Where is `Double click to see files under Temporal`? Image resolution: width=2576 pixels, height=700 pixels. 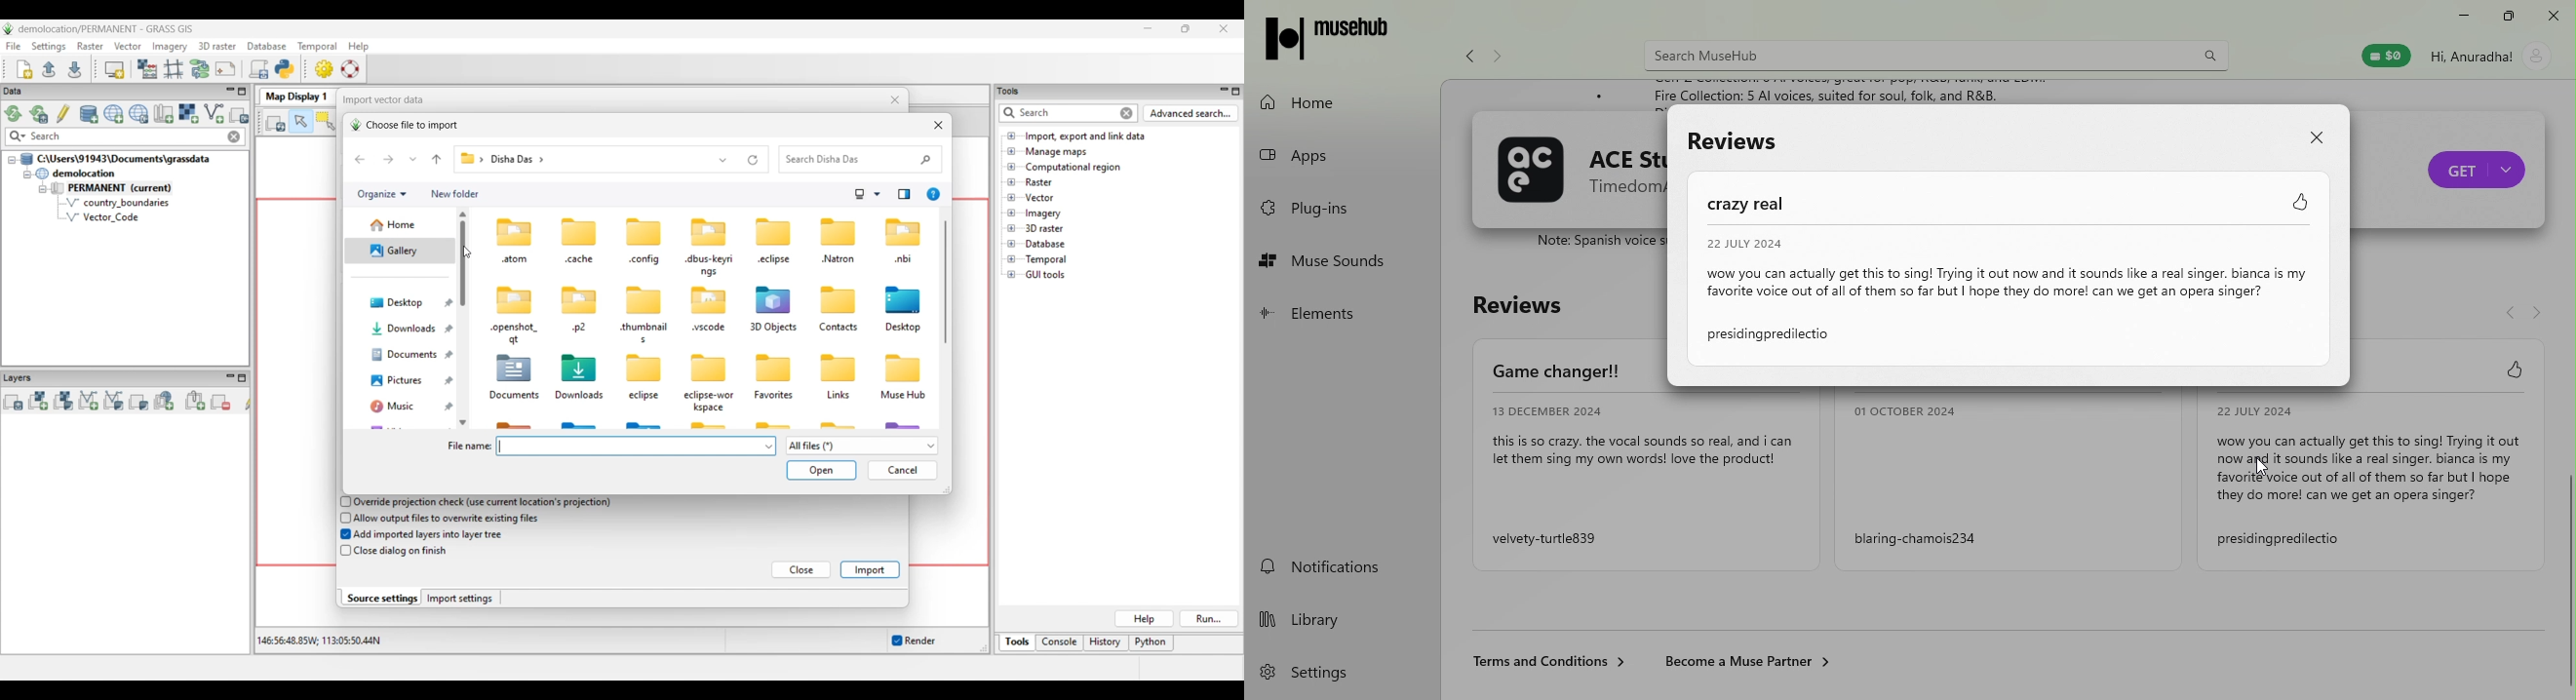 Double click to see files under Temporal is located at coordinates (1046, 260).